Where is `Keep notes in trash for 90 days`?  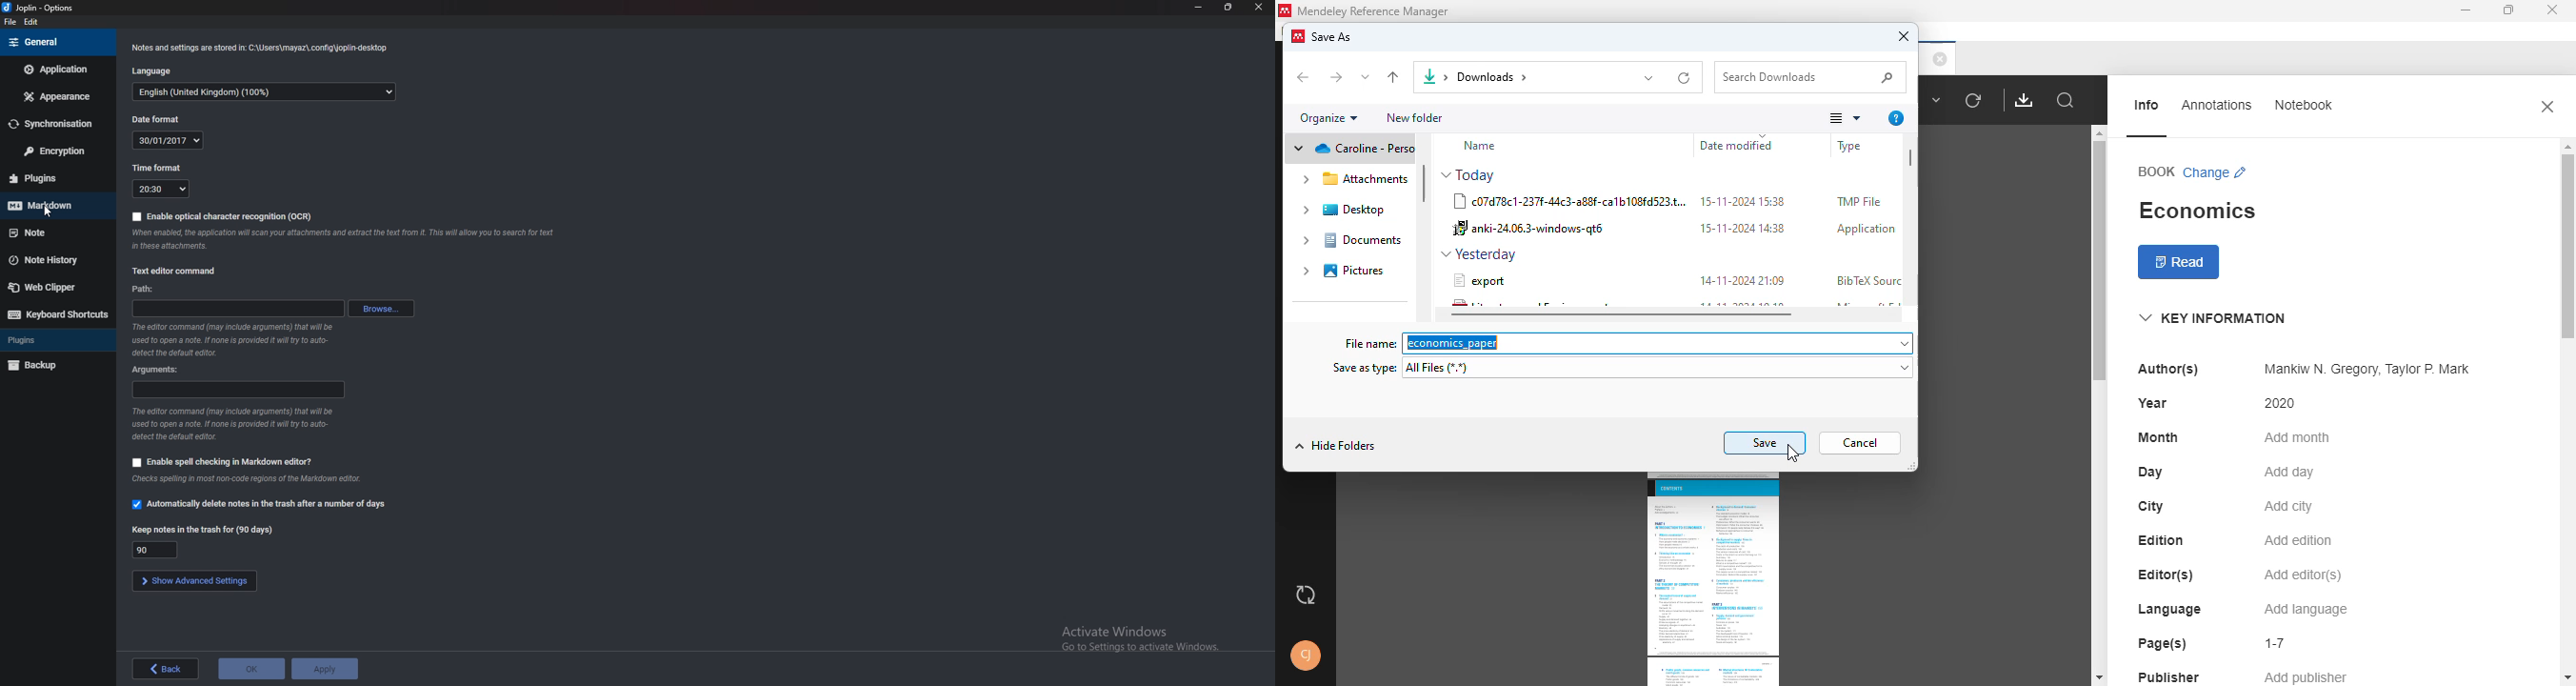 Keep notes in trash for 90 days is located at coordinates (155, 549).